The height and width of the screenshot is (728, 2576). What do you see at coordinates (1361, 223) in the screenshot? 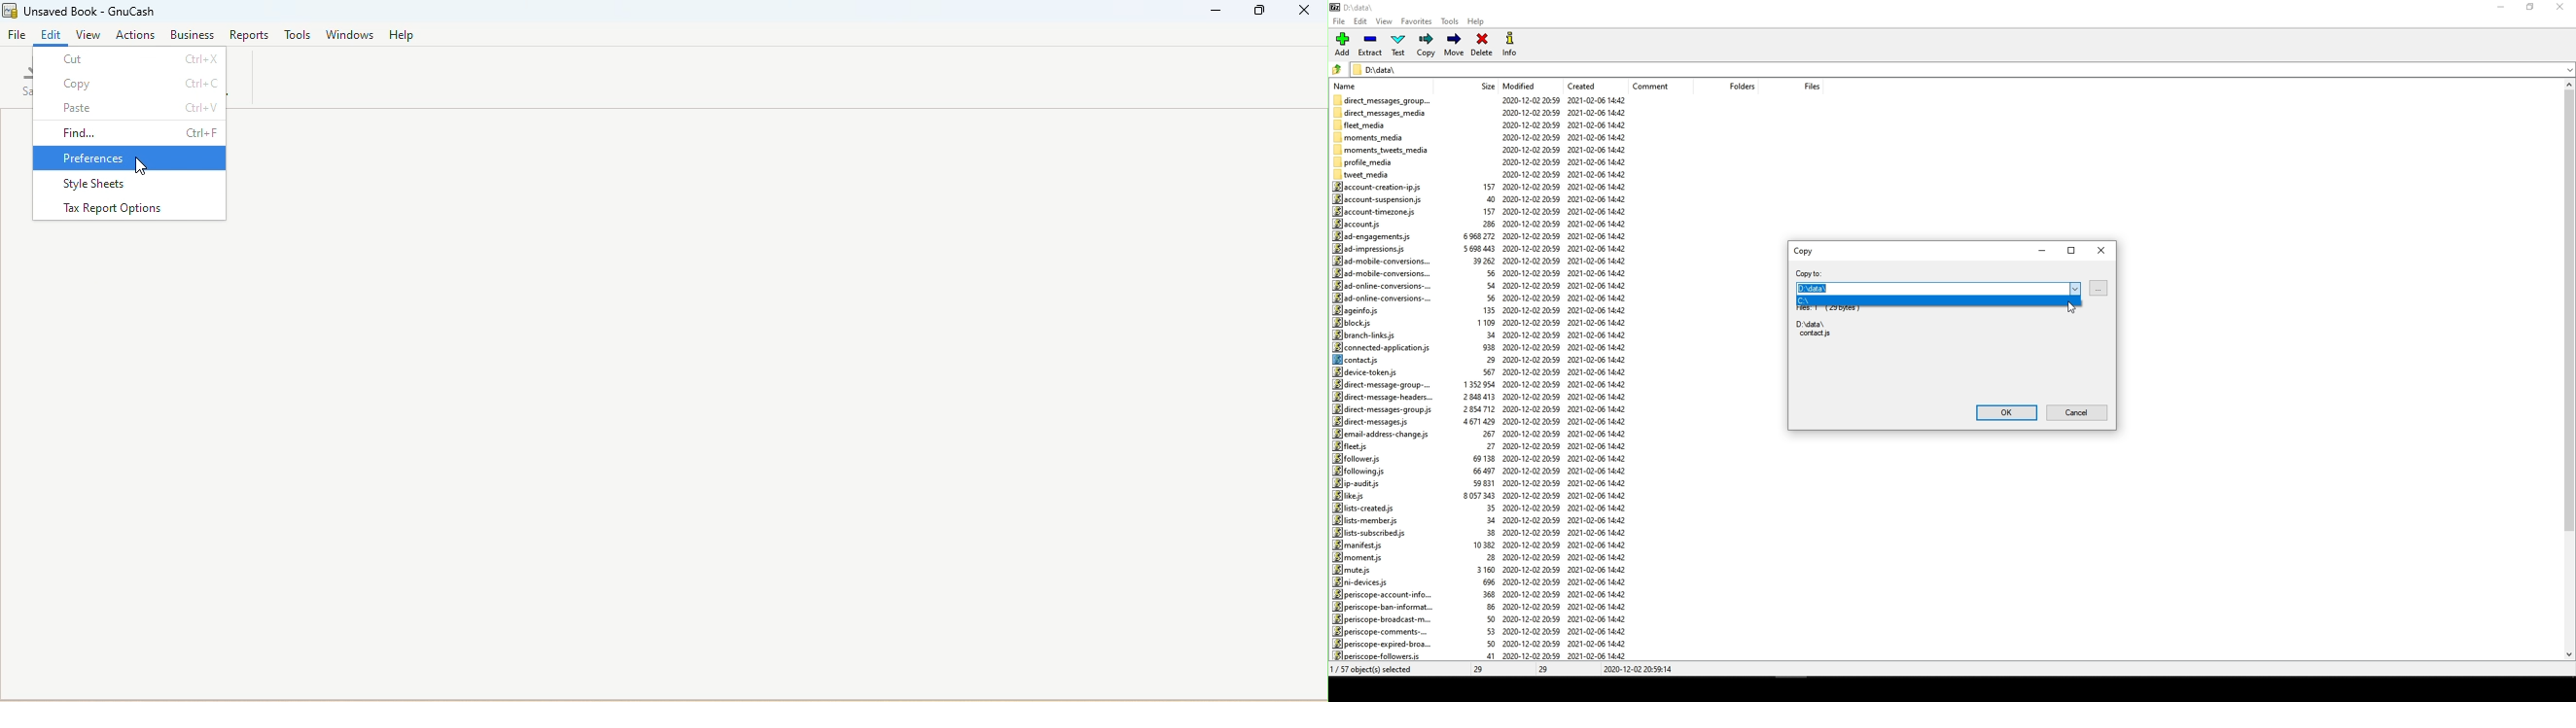
I see `account.js` at bounding box center [1361, 223].